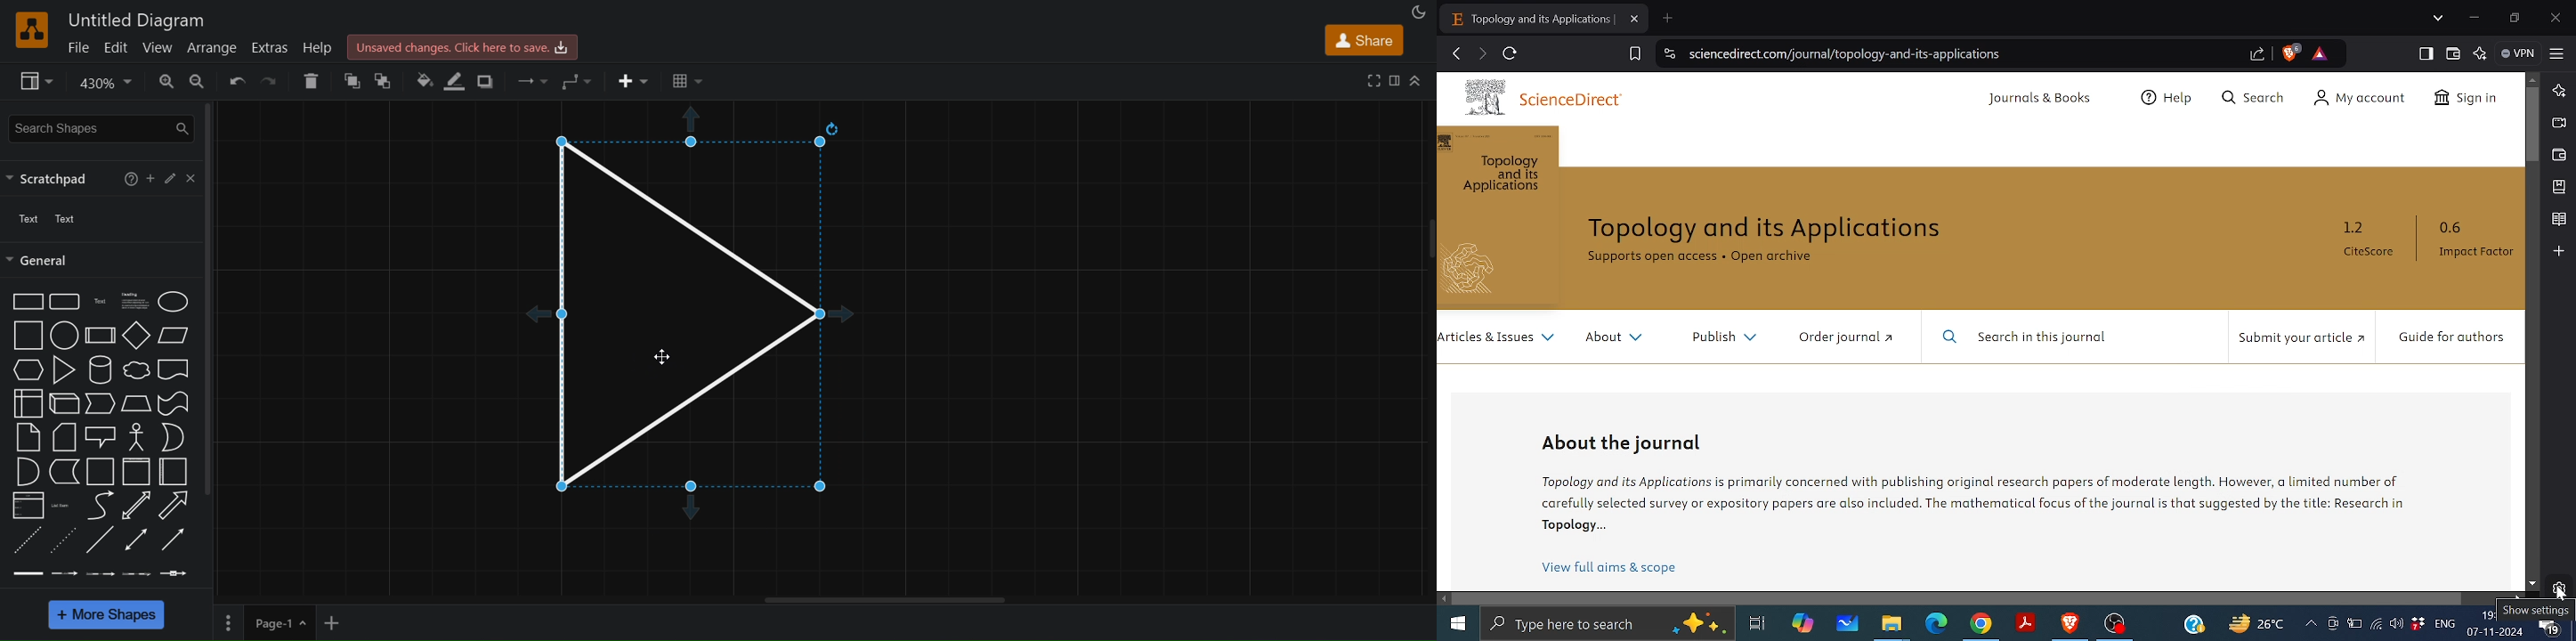 The image size is (2576, 644). I want to click on fullscreen, so click(1372, 79).